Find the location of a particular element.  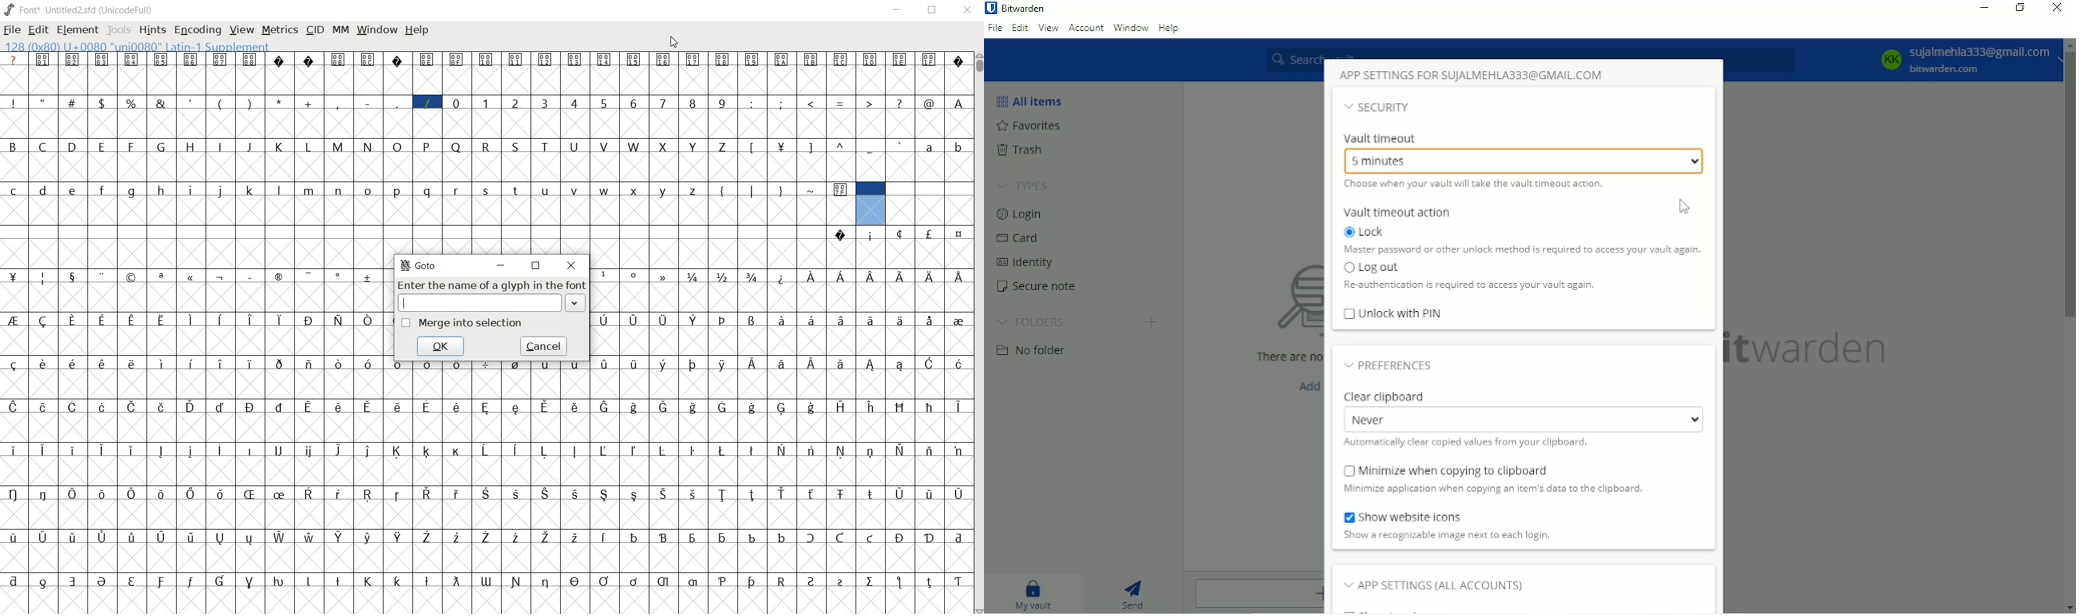

Symbol is located at coordinates (368, 450).